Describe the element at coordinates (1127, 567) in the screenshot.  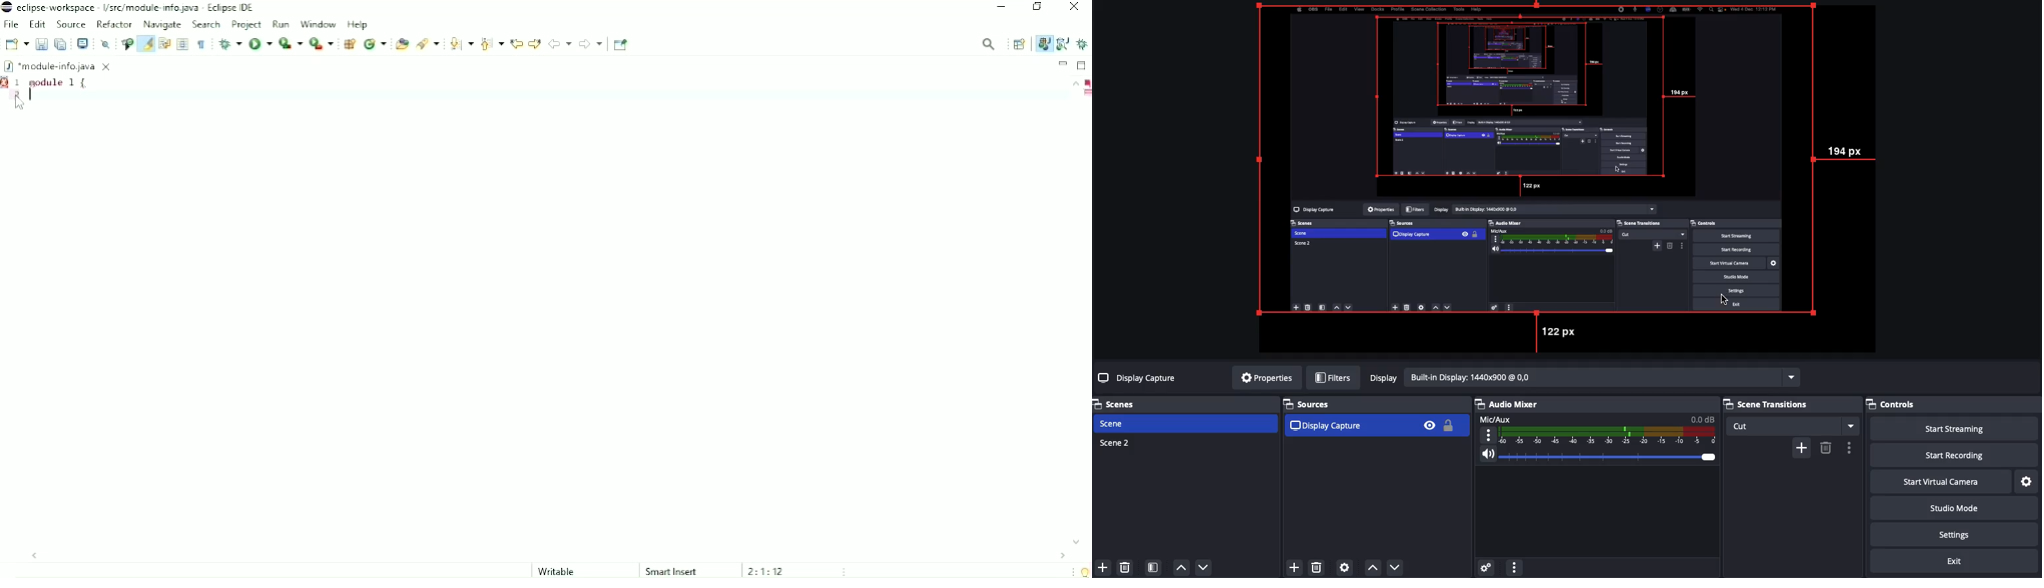
I see `Delete` at that location.